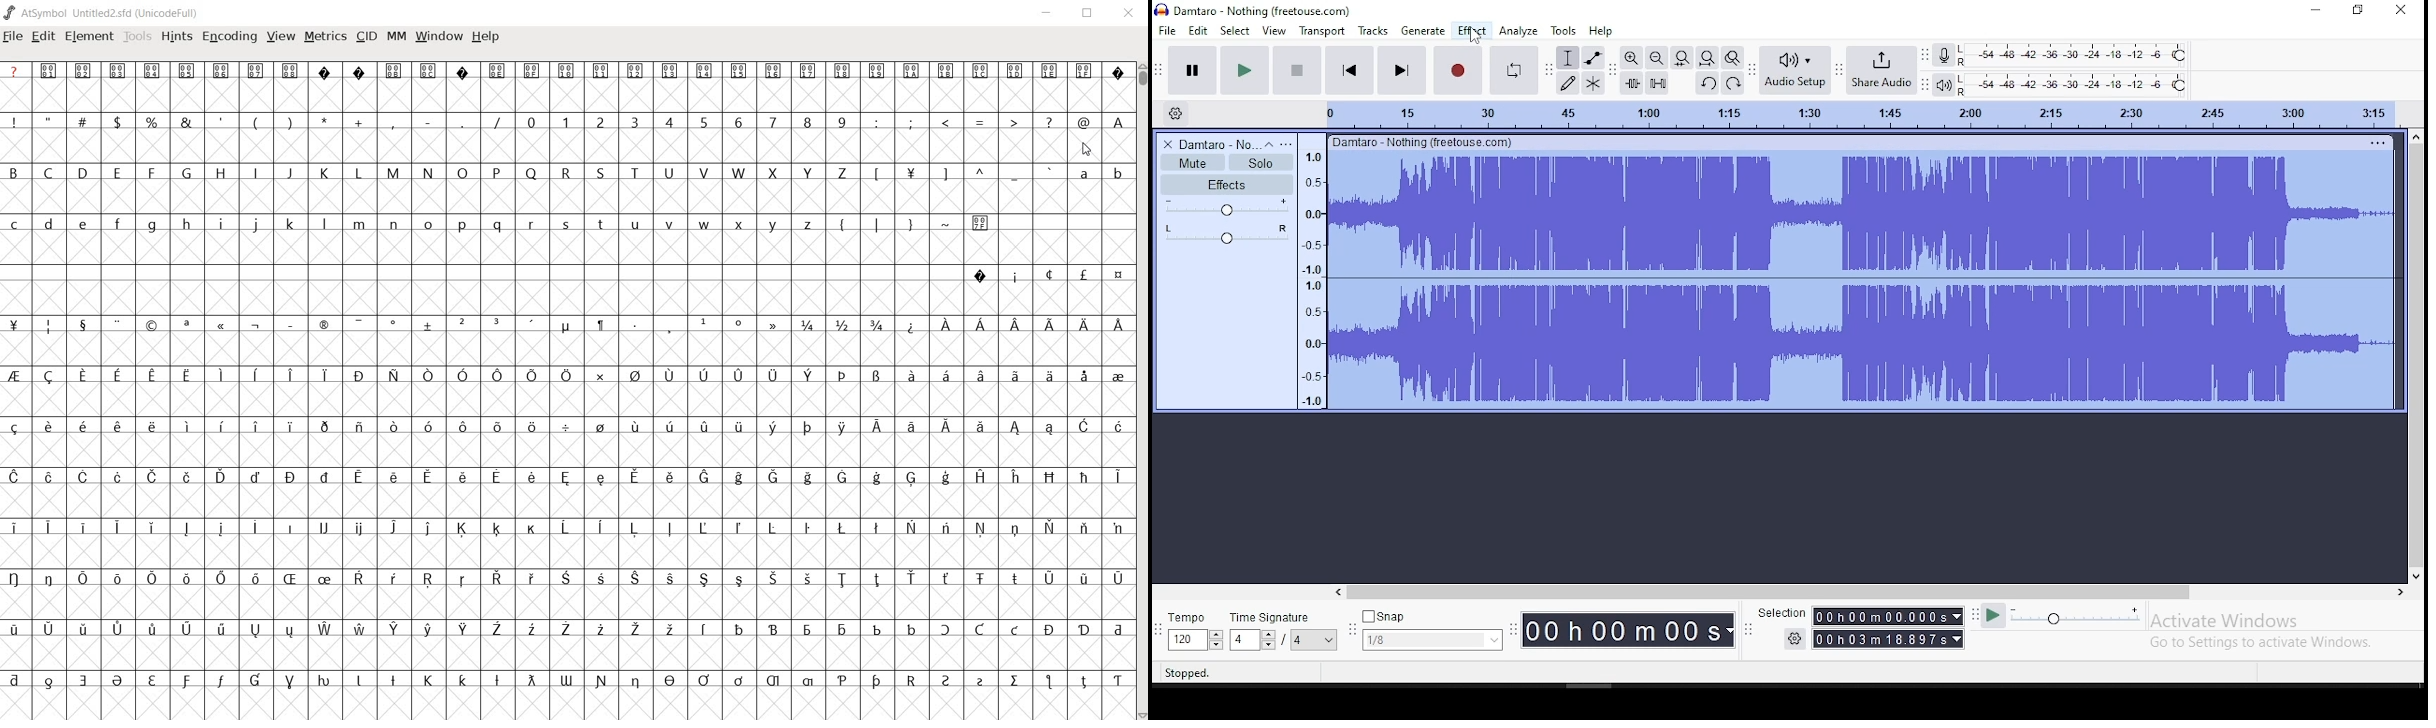 This screenshot has height=728, width=2436. What do you see at coordinates (1994, 618) in the screenshot?
I see `play` at bounding box center [1994, 618].